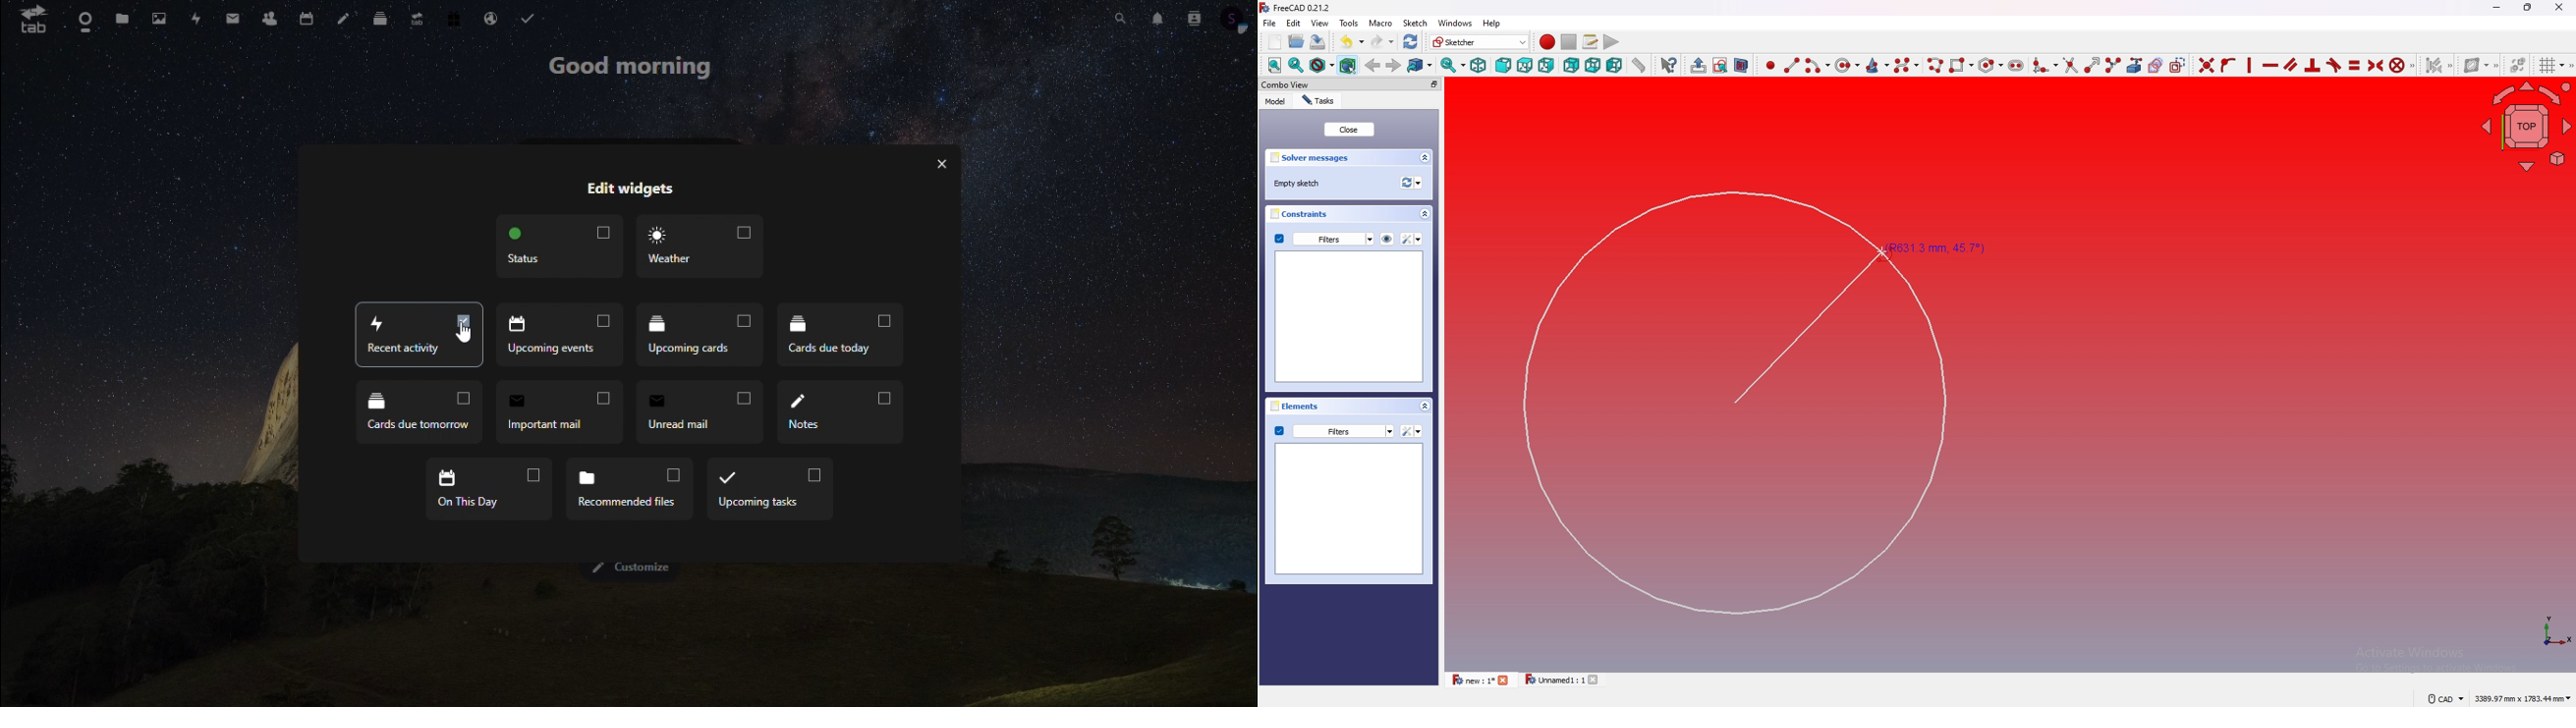  Describe the element at coordinates (1411, 183) in the screenshot. I see `recomputation of active document` at that location.